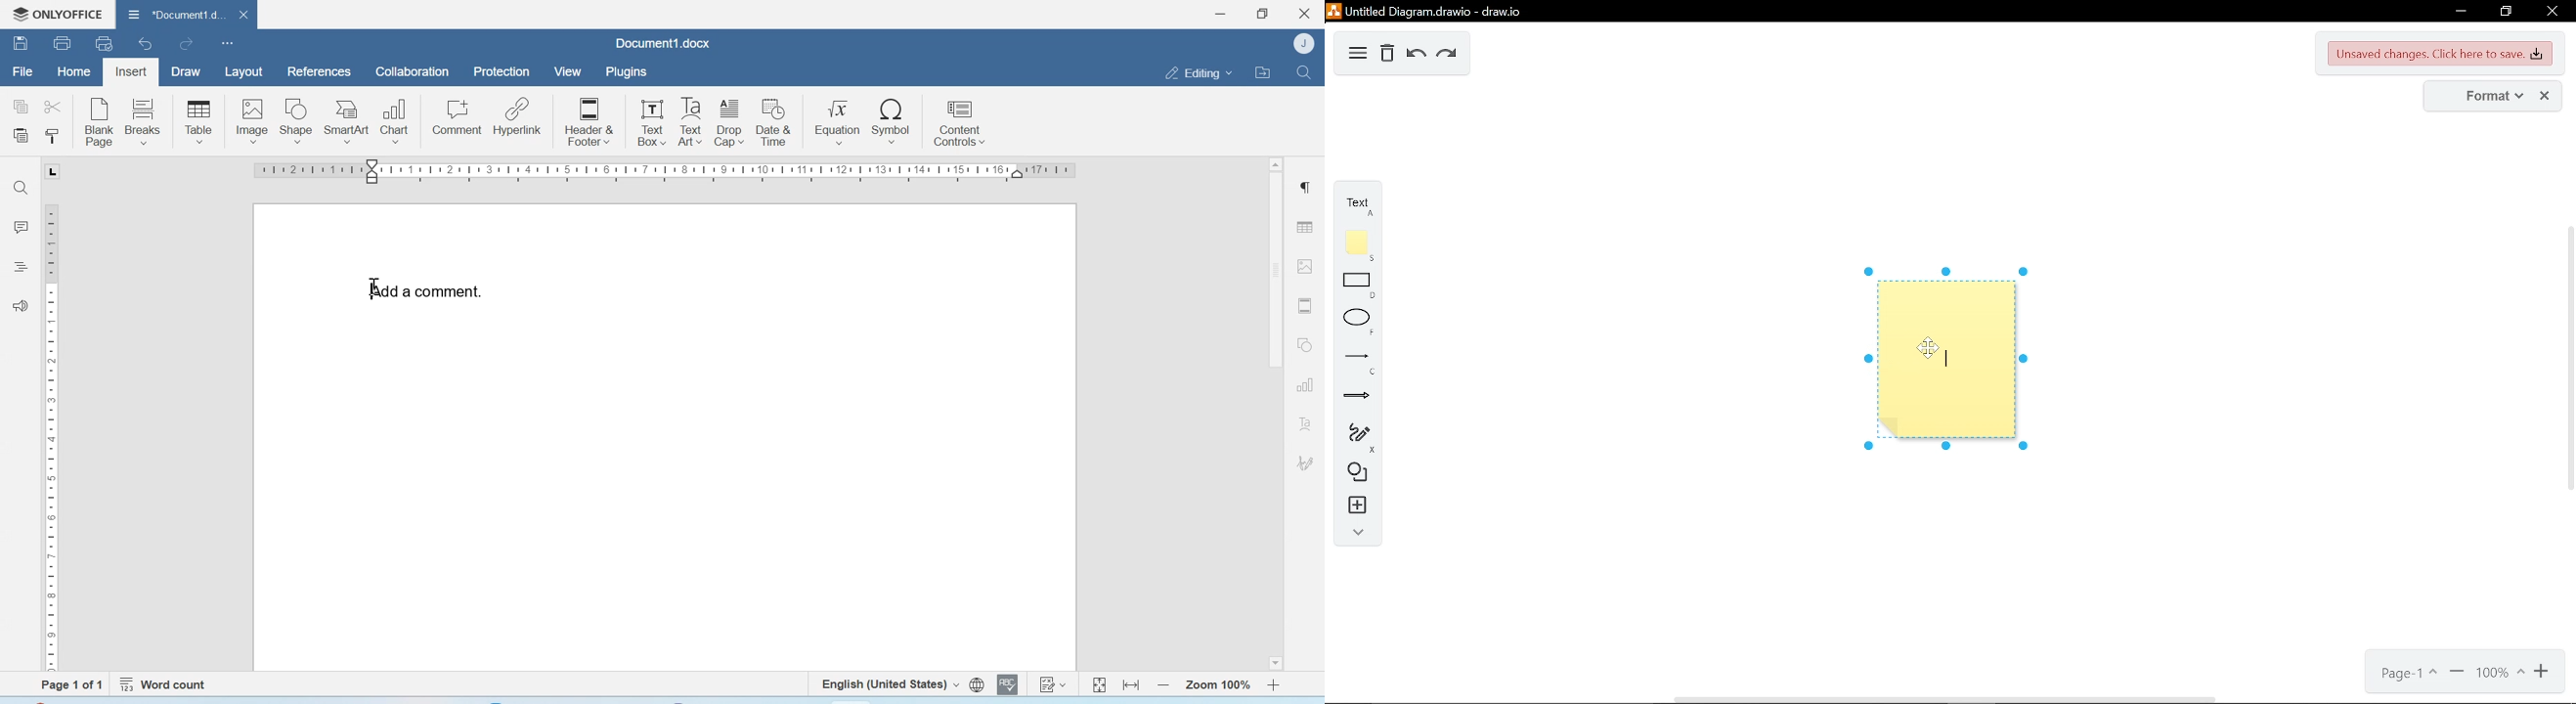  What do you see at coordinates (1358, 206) in the screenshot?
I see `text` at bounding box center [1358, 206].